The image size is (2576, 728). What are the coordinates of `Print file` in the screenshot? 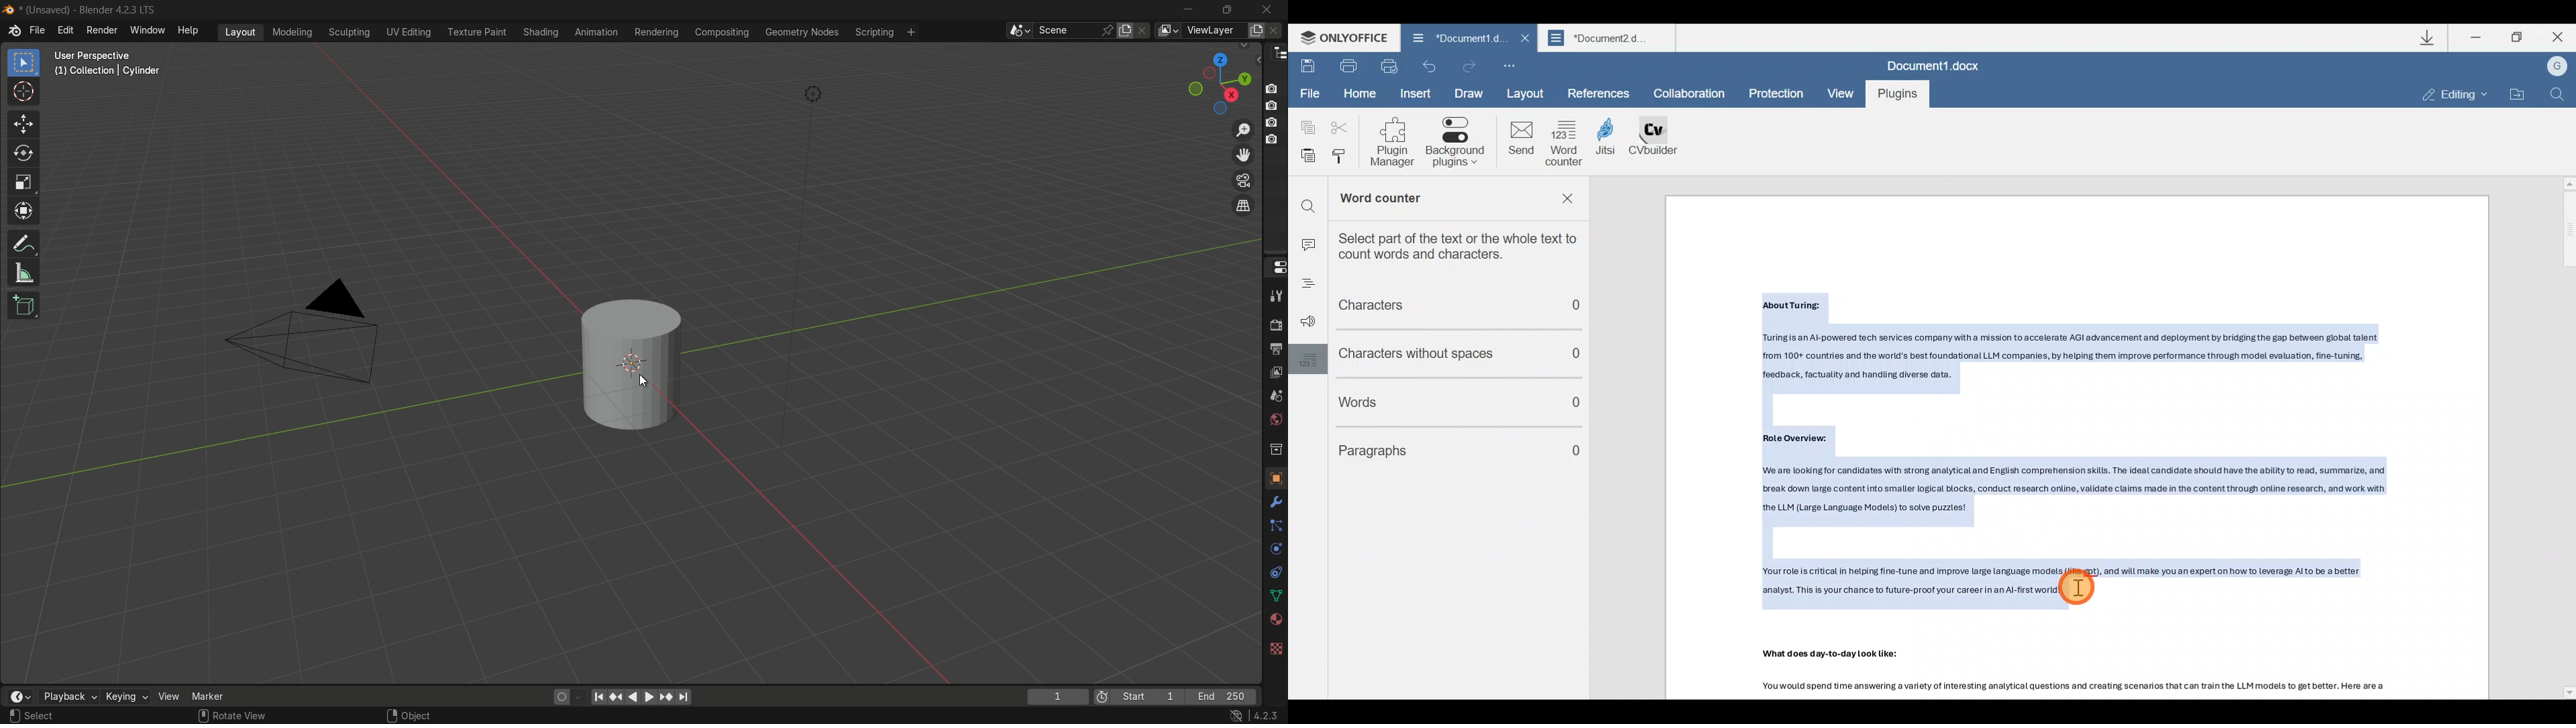 It's located at (1348, 67).